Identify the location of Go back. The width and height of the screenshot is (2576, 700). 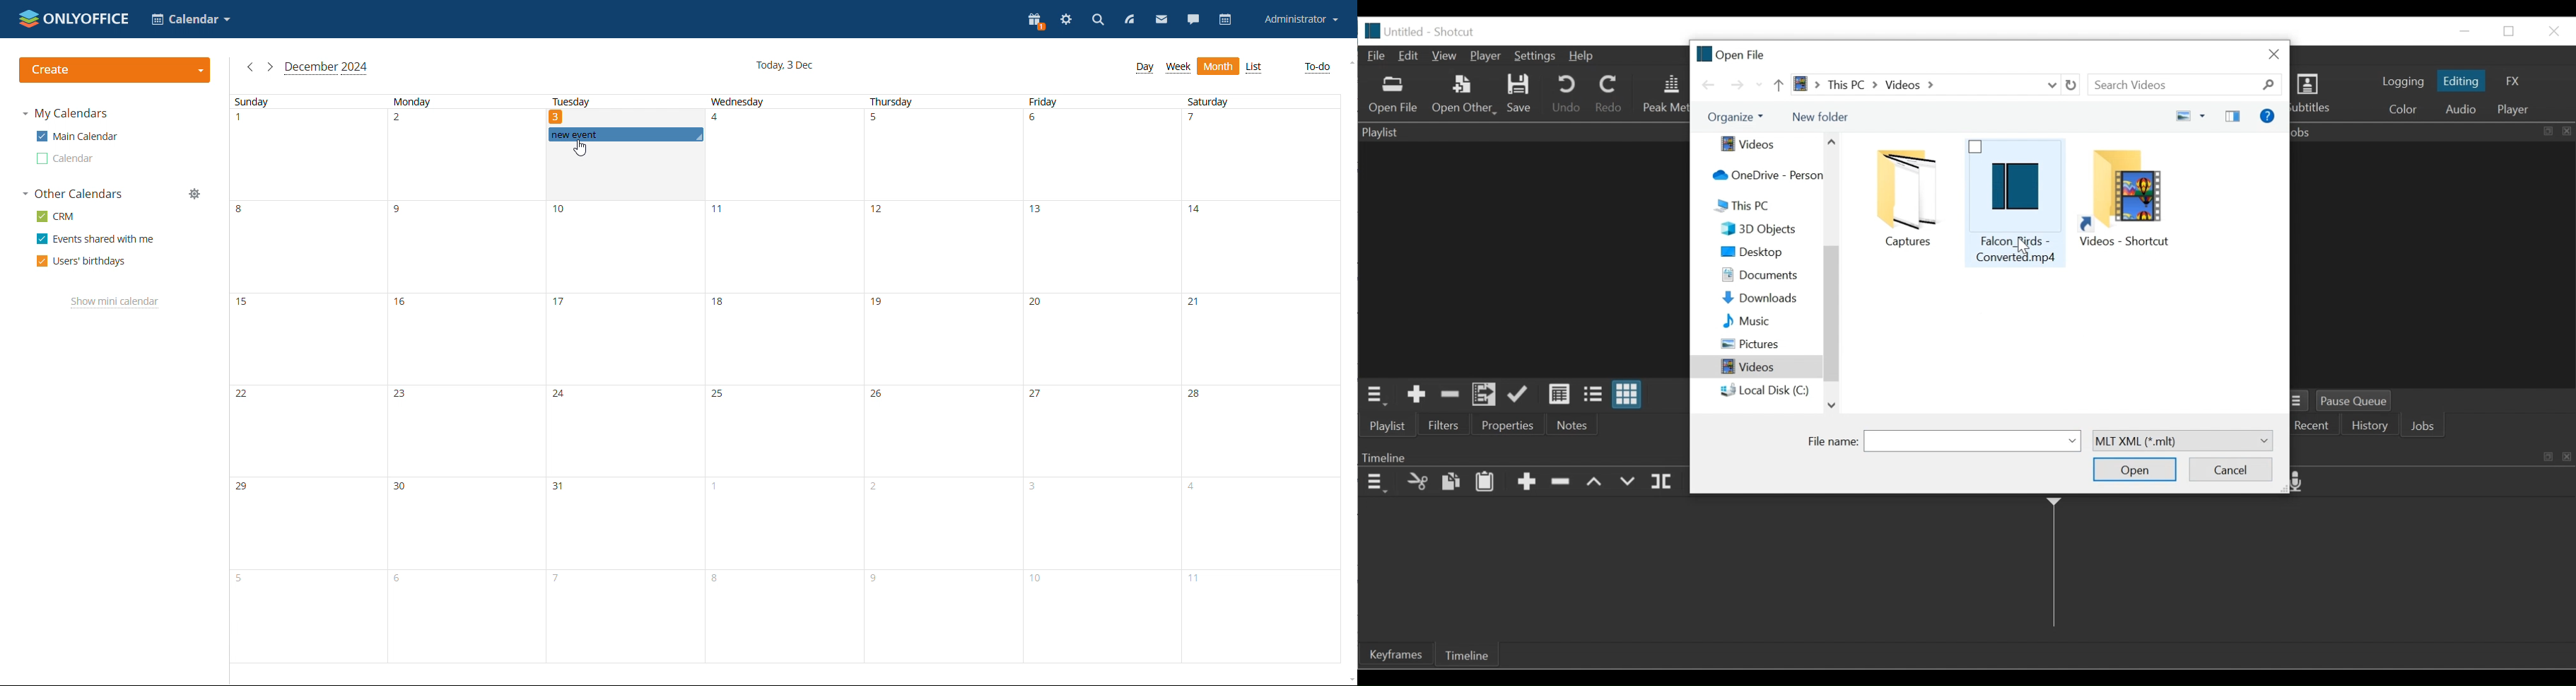
(1710, 84).